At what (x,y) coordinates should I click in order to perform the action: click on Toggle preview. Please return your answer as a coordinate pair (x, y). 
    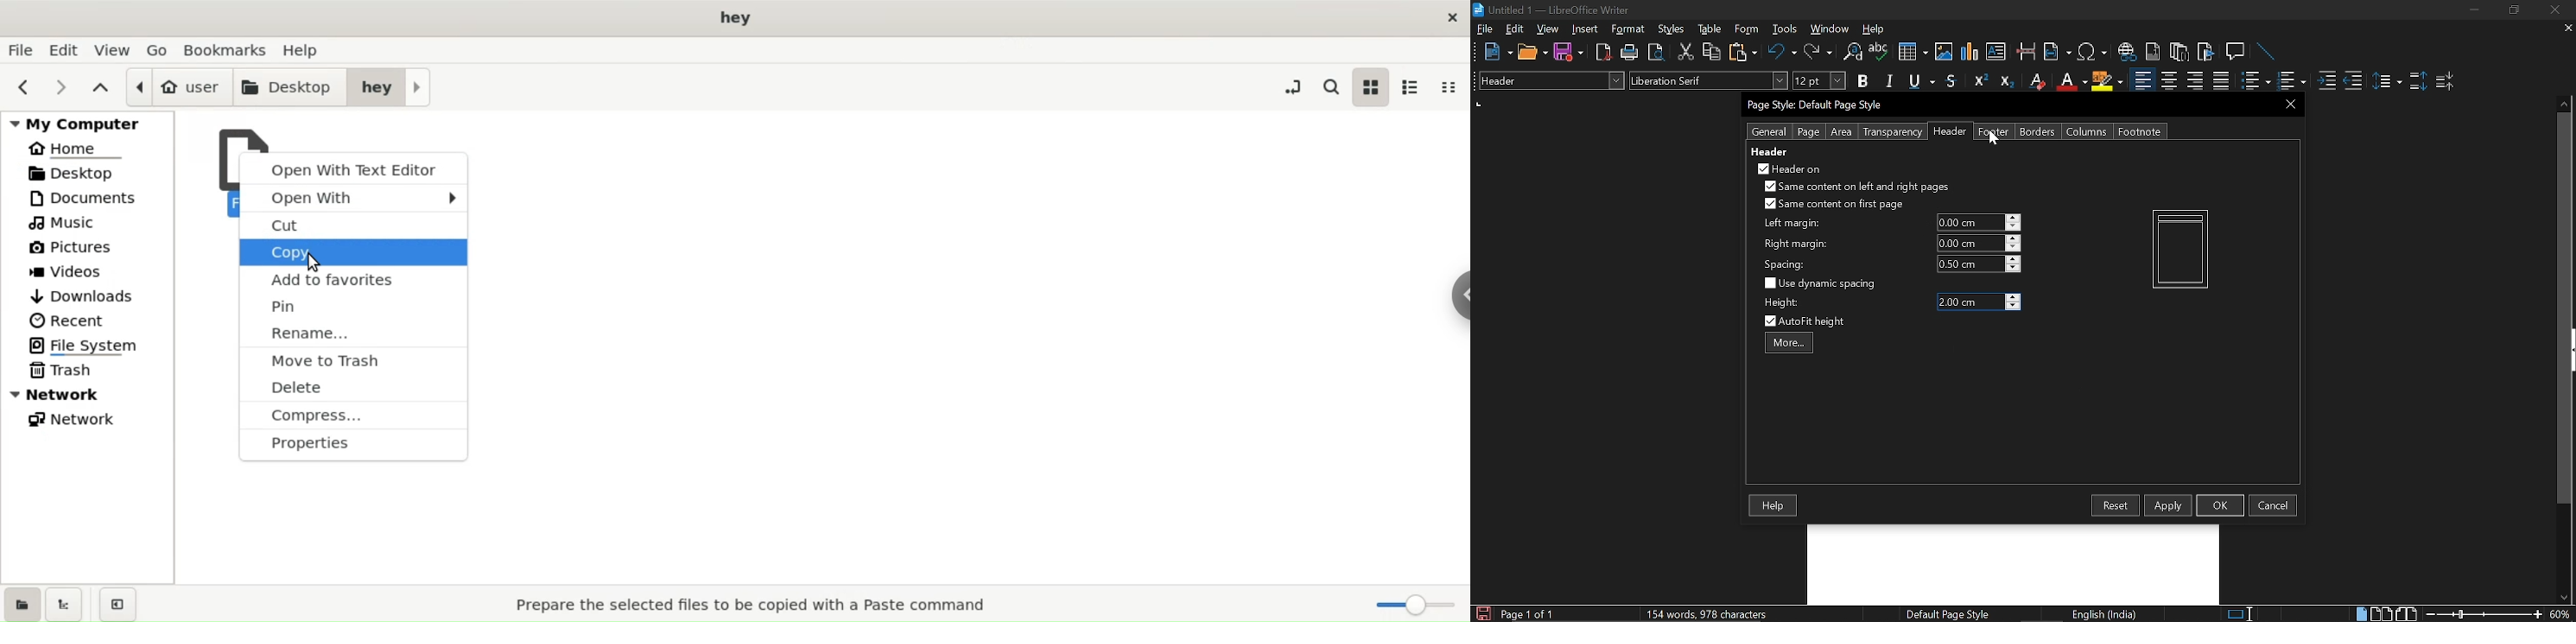
    Looking at the image, I should click on (1655, 53).